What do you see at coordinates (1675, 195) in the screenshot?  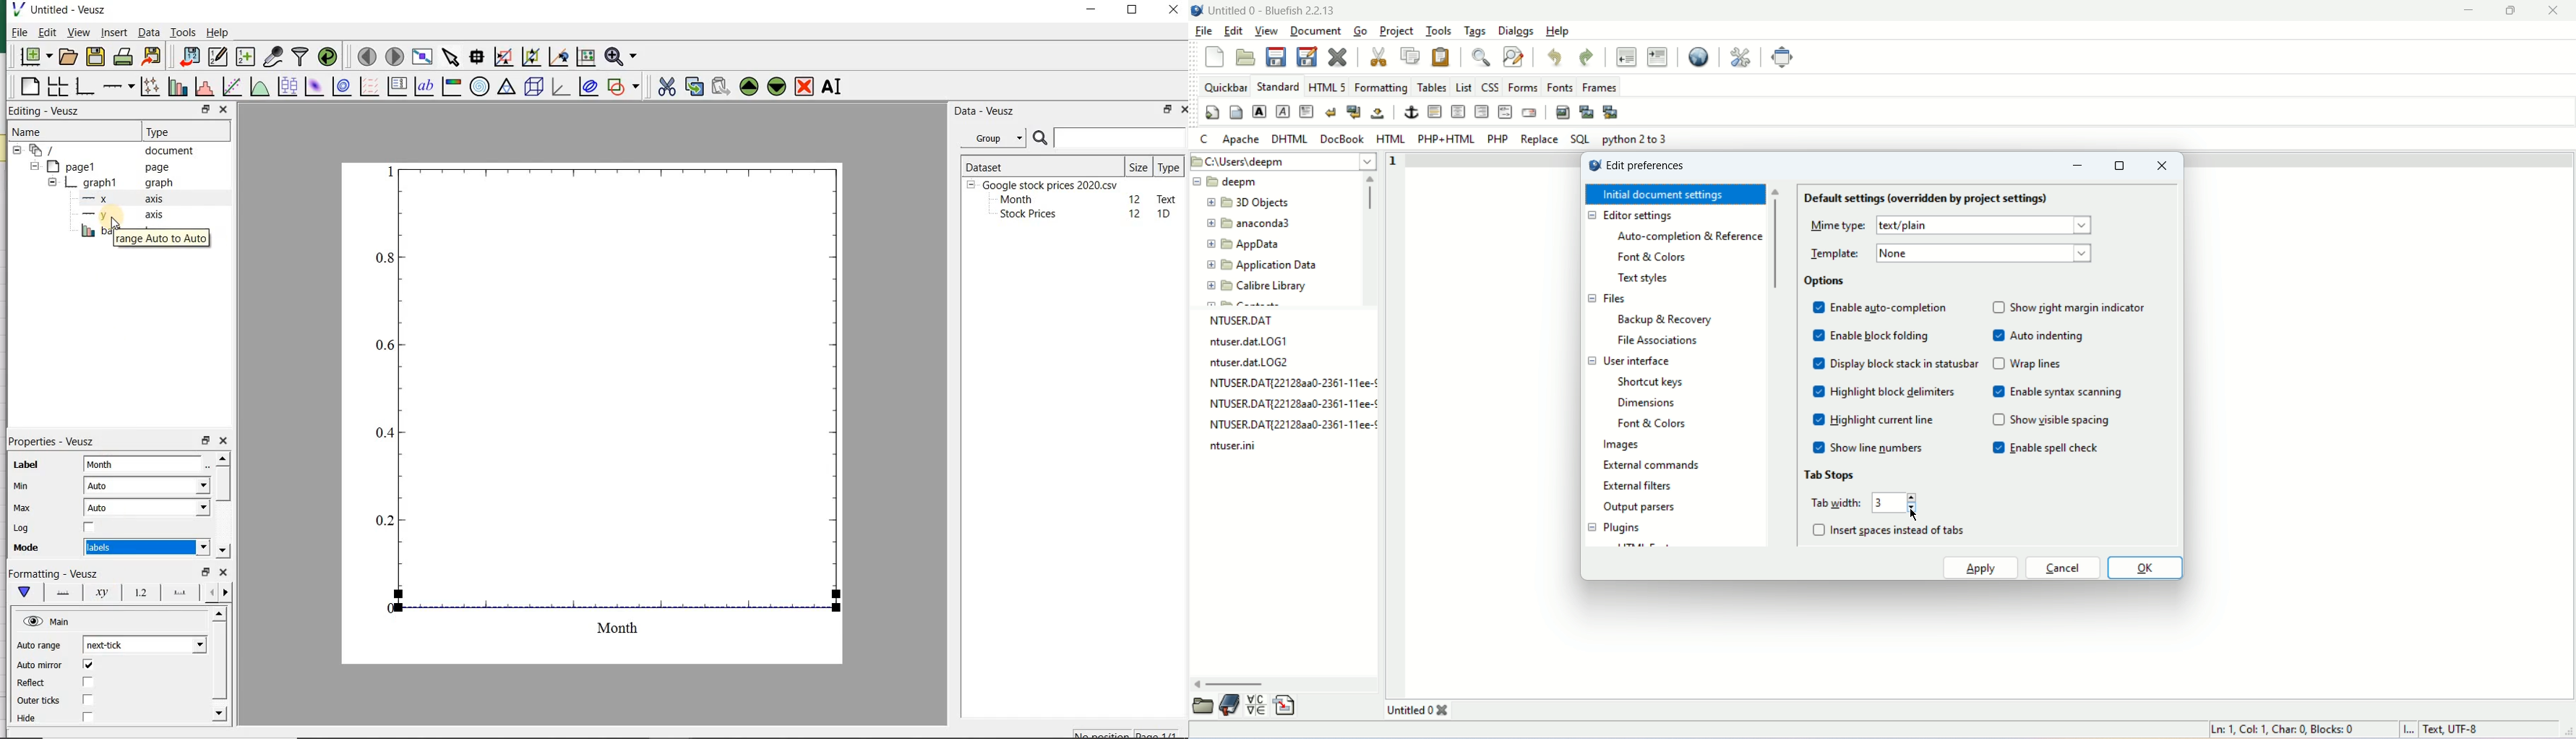 I see `initial document settings` at bounding box center [1675, 195].